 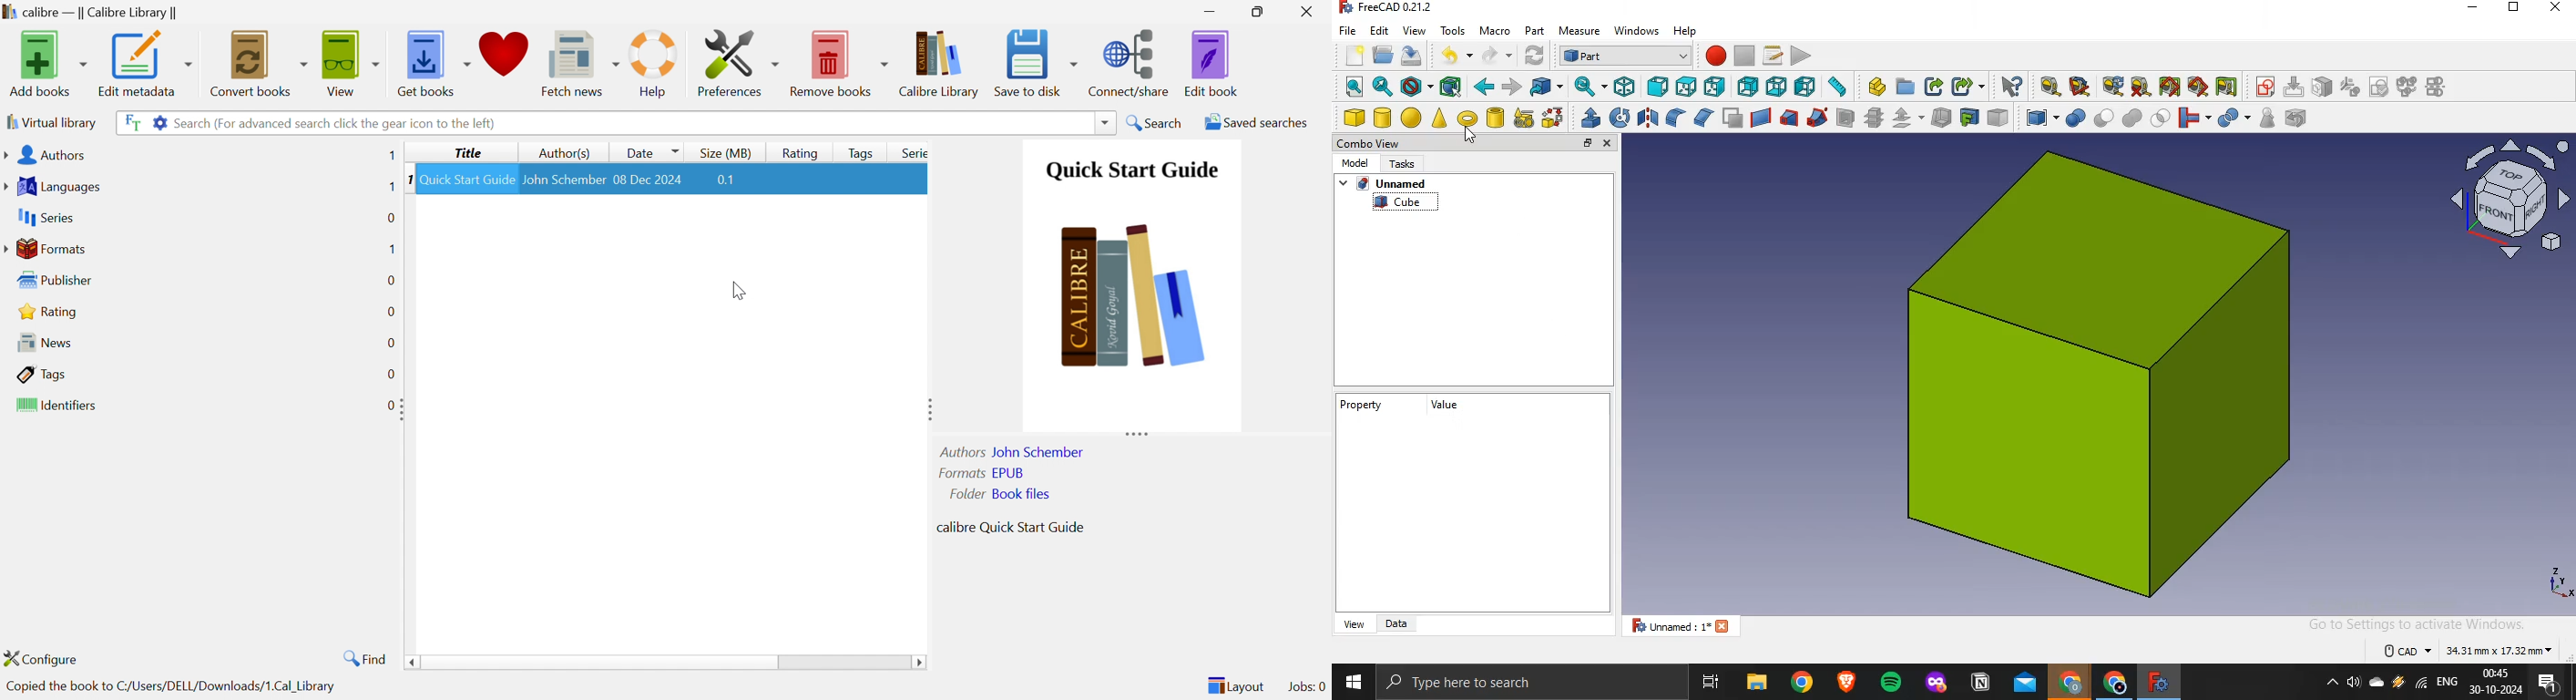 I want to click on bottom, so click(x=1776, y=87).